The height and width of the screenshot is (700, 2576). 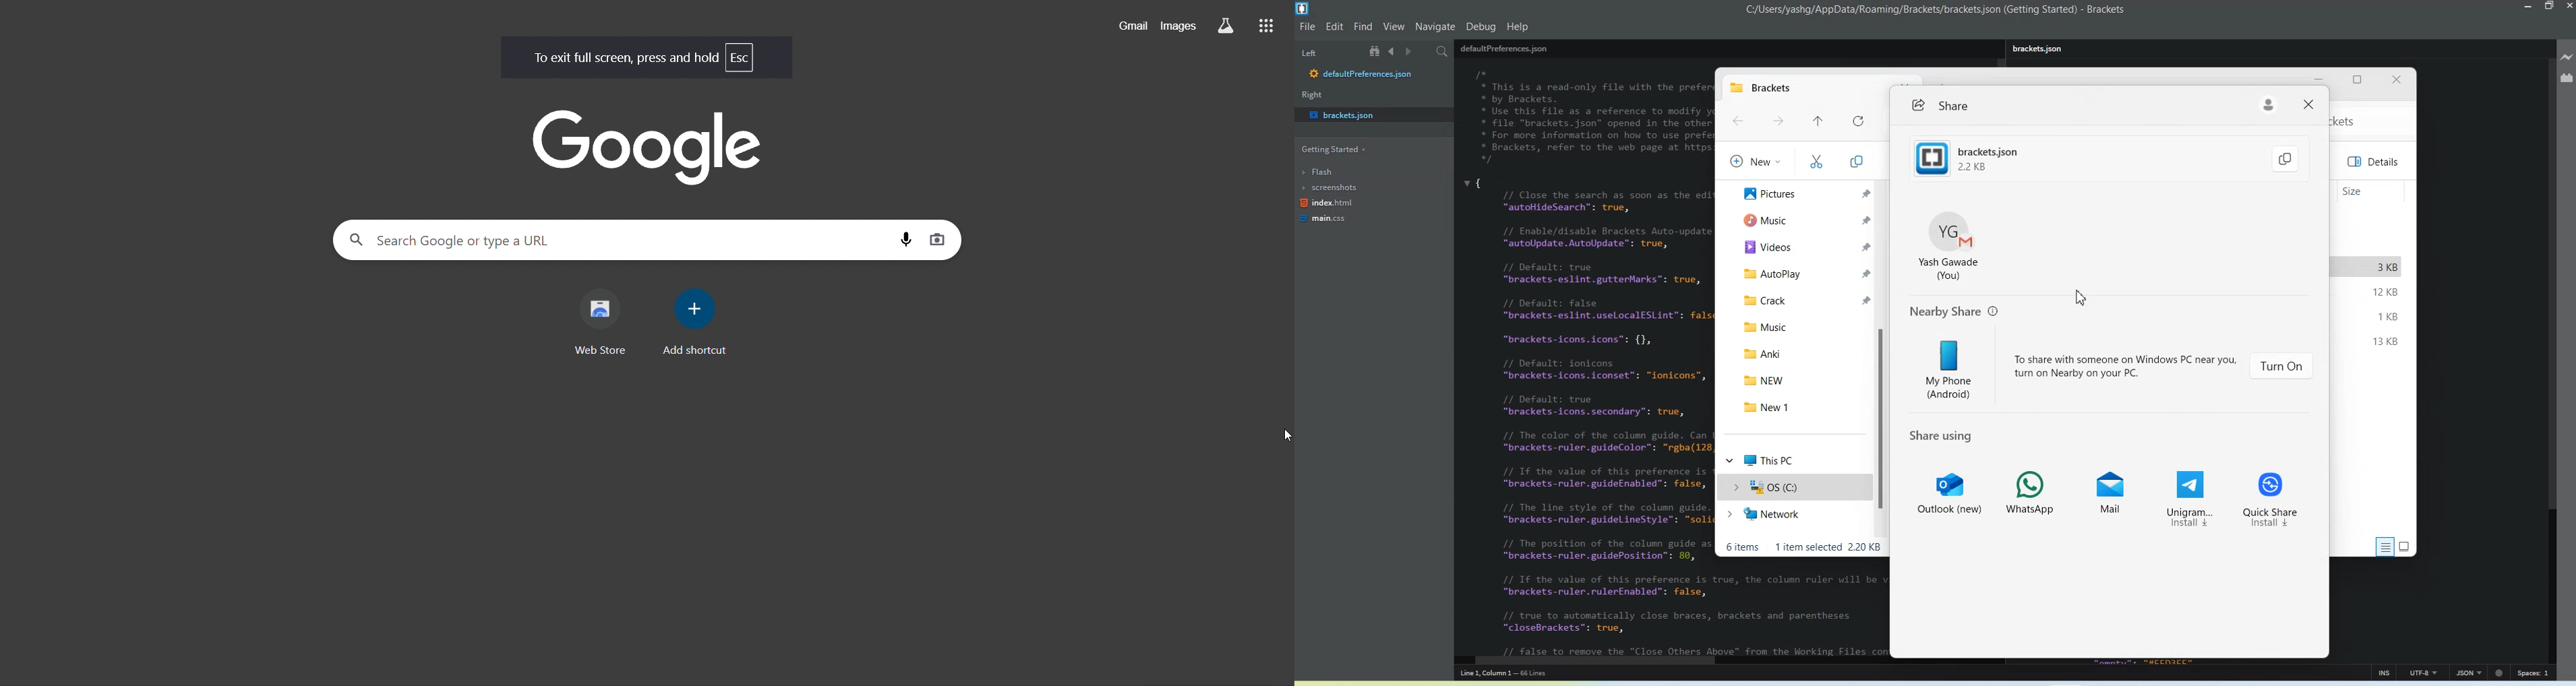 What do you see at coordinates (1133, 26) in the screenshot?
I see `gmail` at bounding box center [1133, 26].